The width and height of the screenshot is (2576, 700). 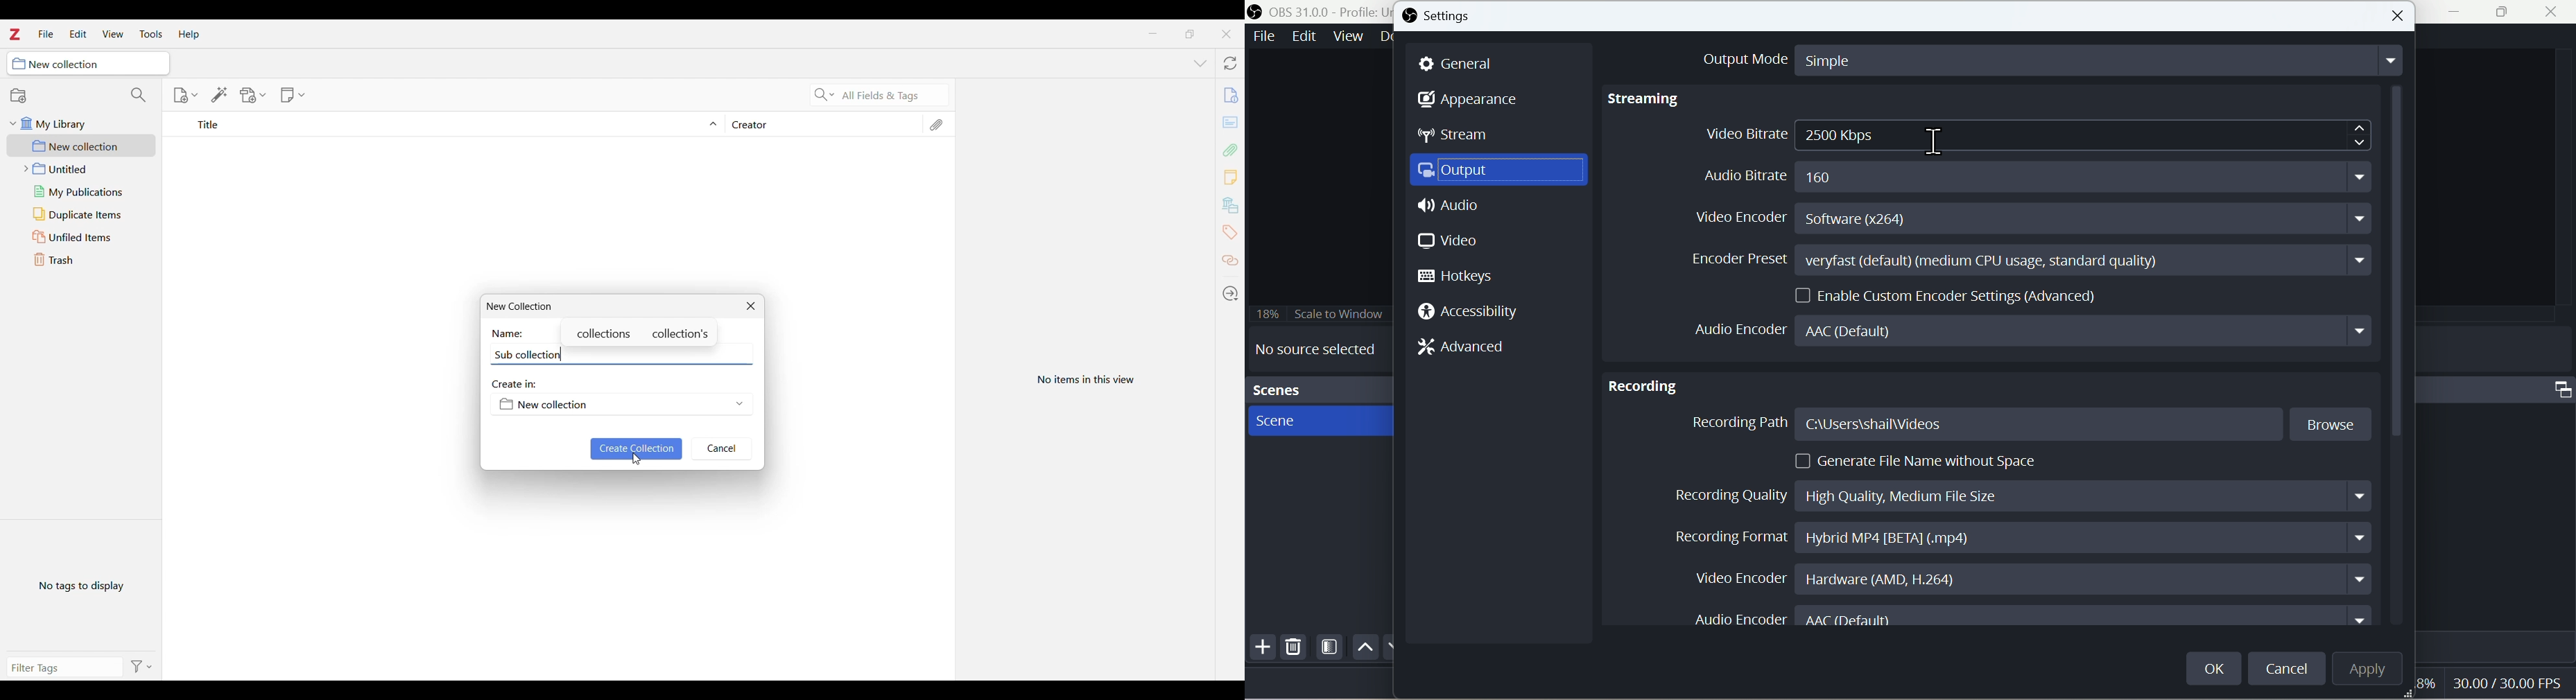 What do you see at coordinates (2037, 619) in the screenshot?
I see `Audio Encoder` at bounding box center [2037, 619].